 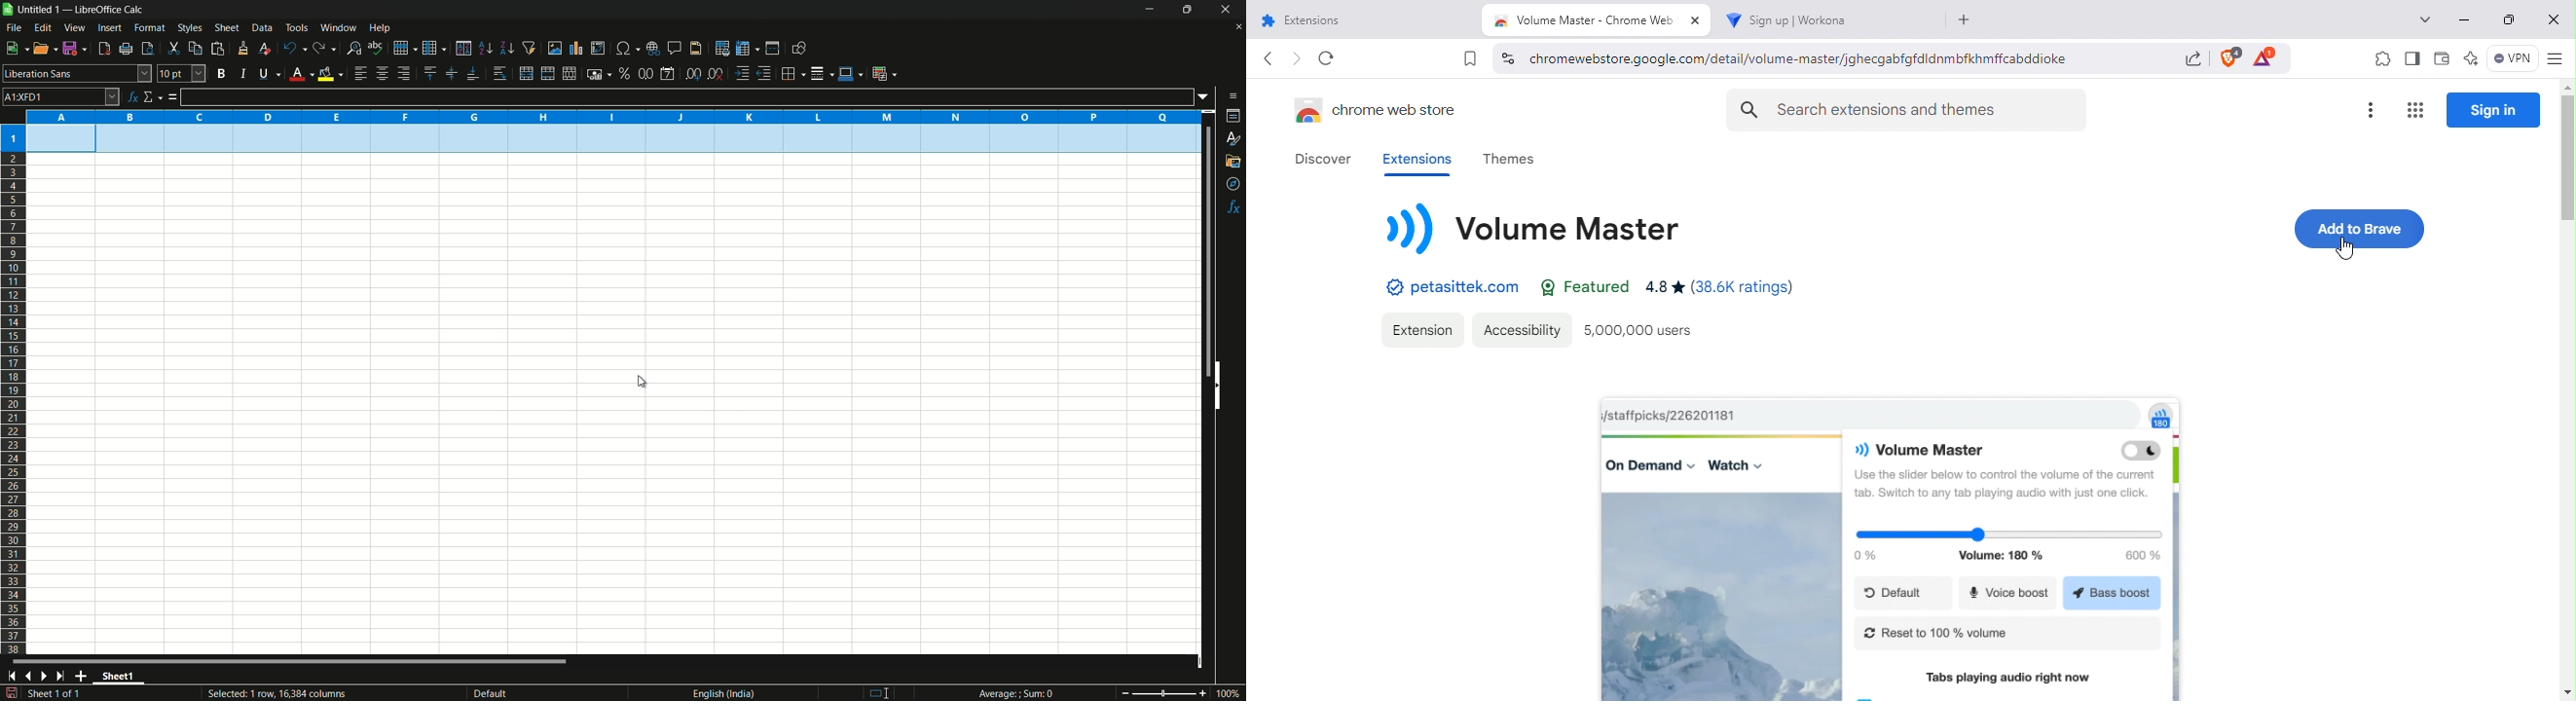 What do you see at coordinates (153, 97) in the screenshot?
I see `select function` at bounding box center [153, 97].